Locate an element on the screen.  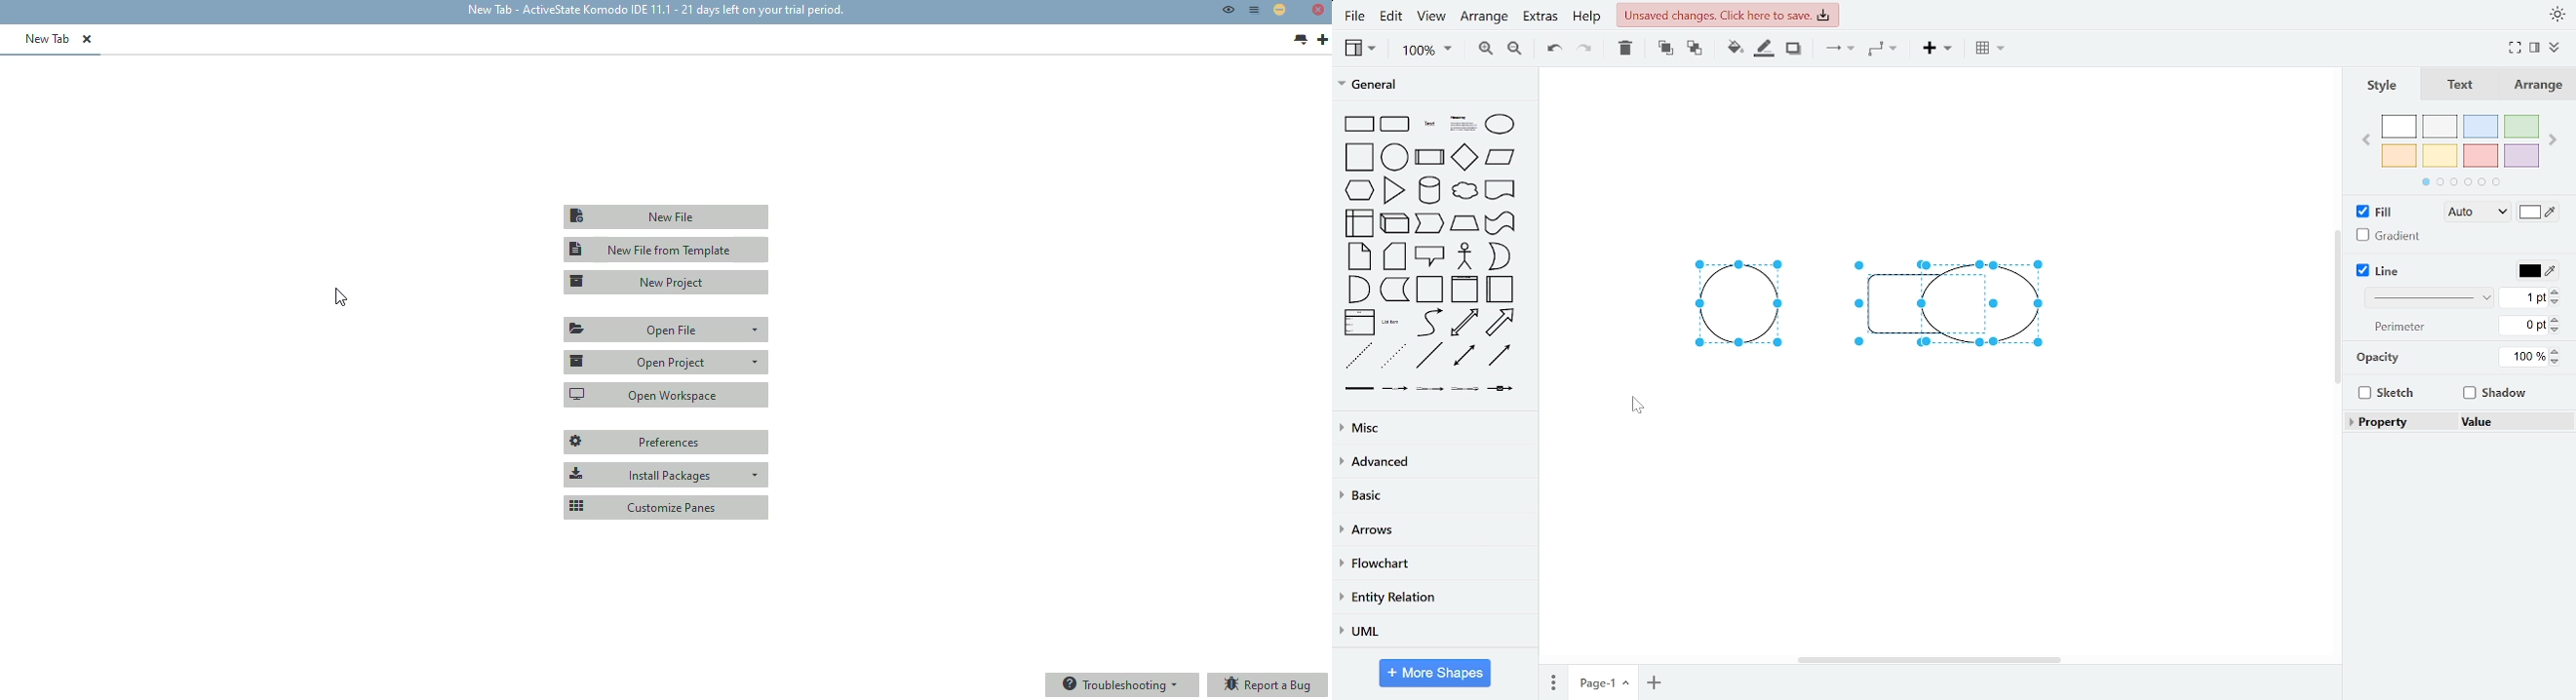
cube is located at coordinates (1396, 223).